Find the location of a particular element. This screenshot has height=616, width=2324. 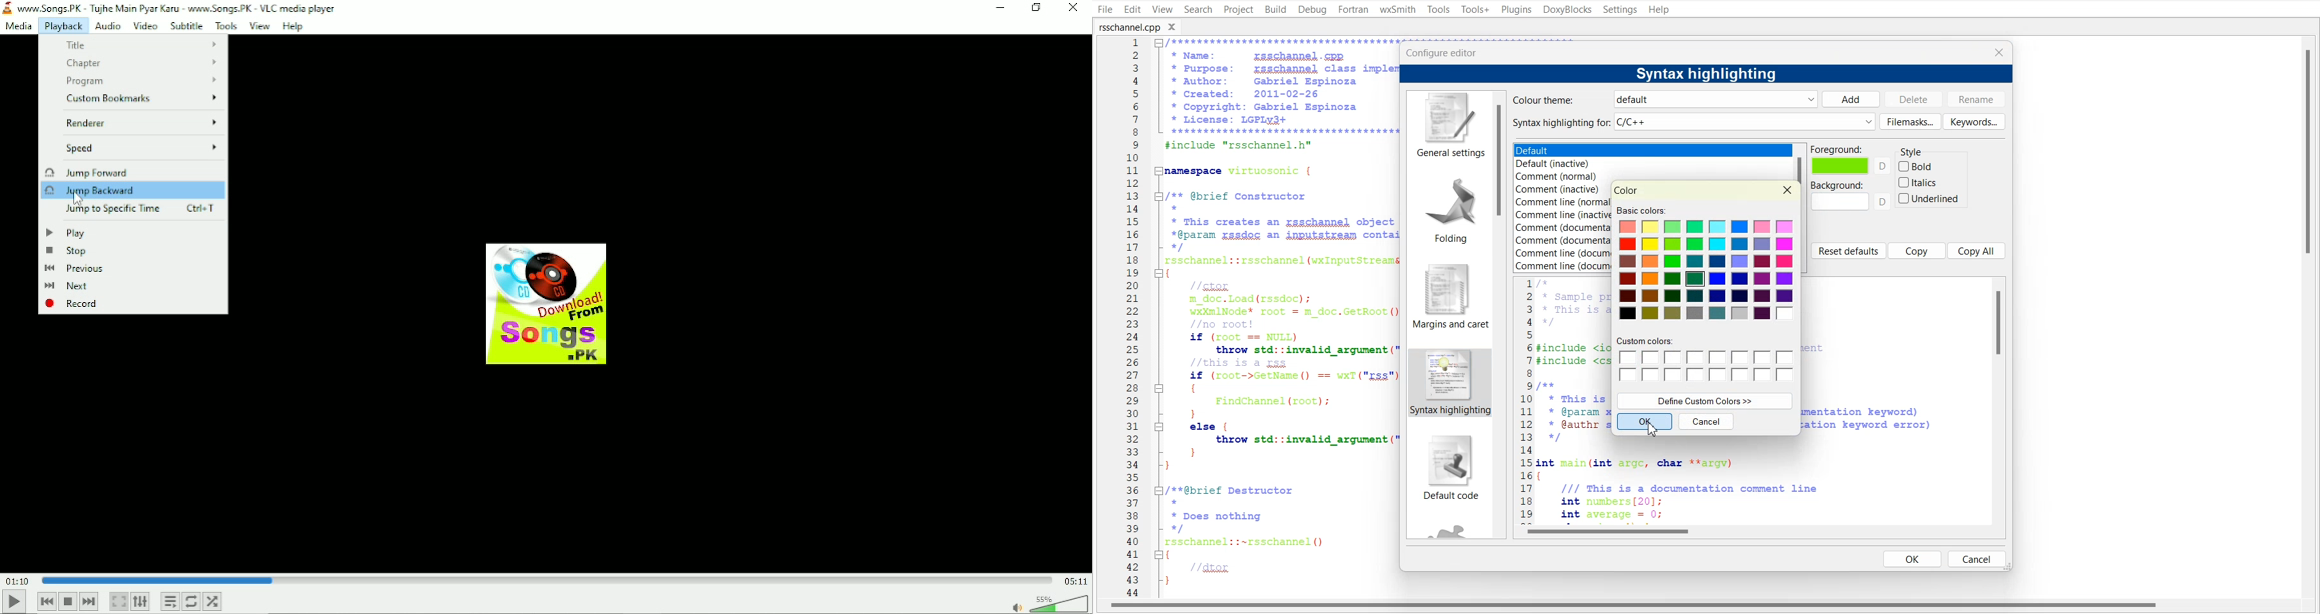

Play is located at coordinates (66, 232).